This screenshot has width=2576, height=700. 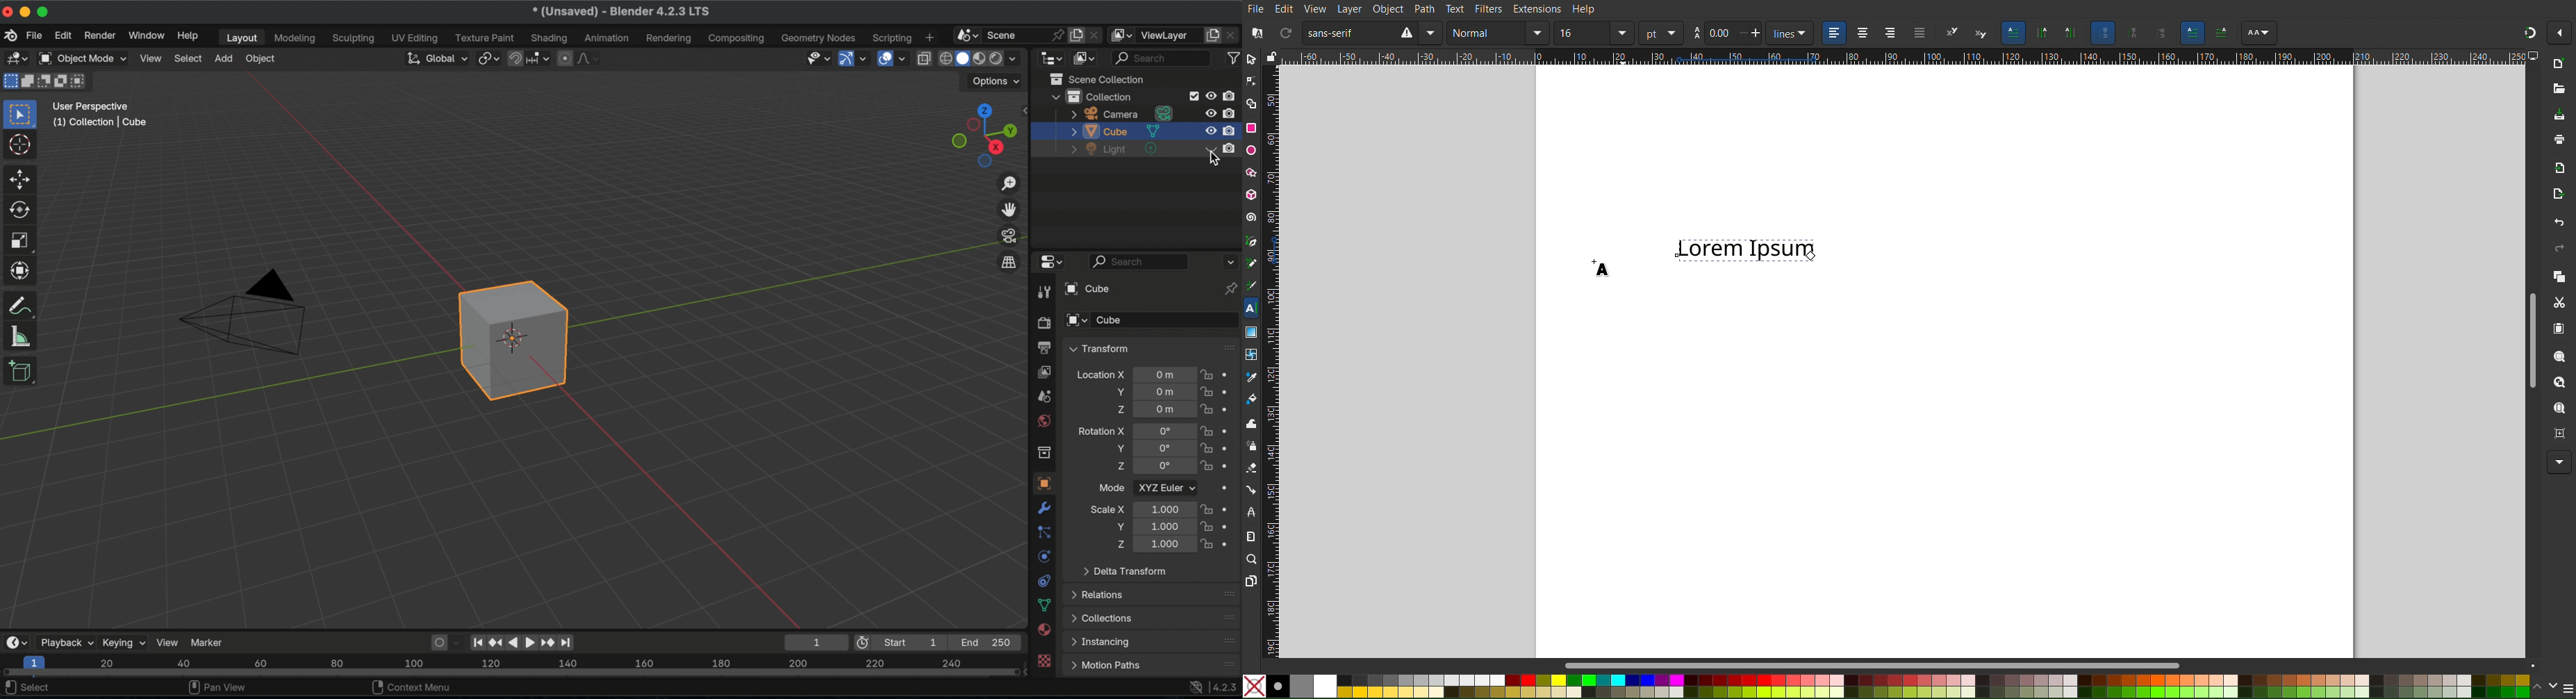 What do you see at coordinates (61, 35) in the screenshot?
I see `edit` at bounding box center [61, 35].